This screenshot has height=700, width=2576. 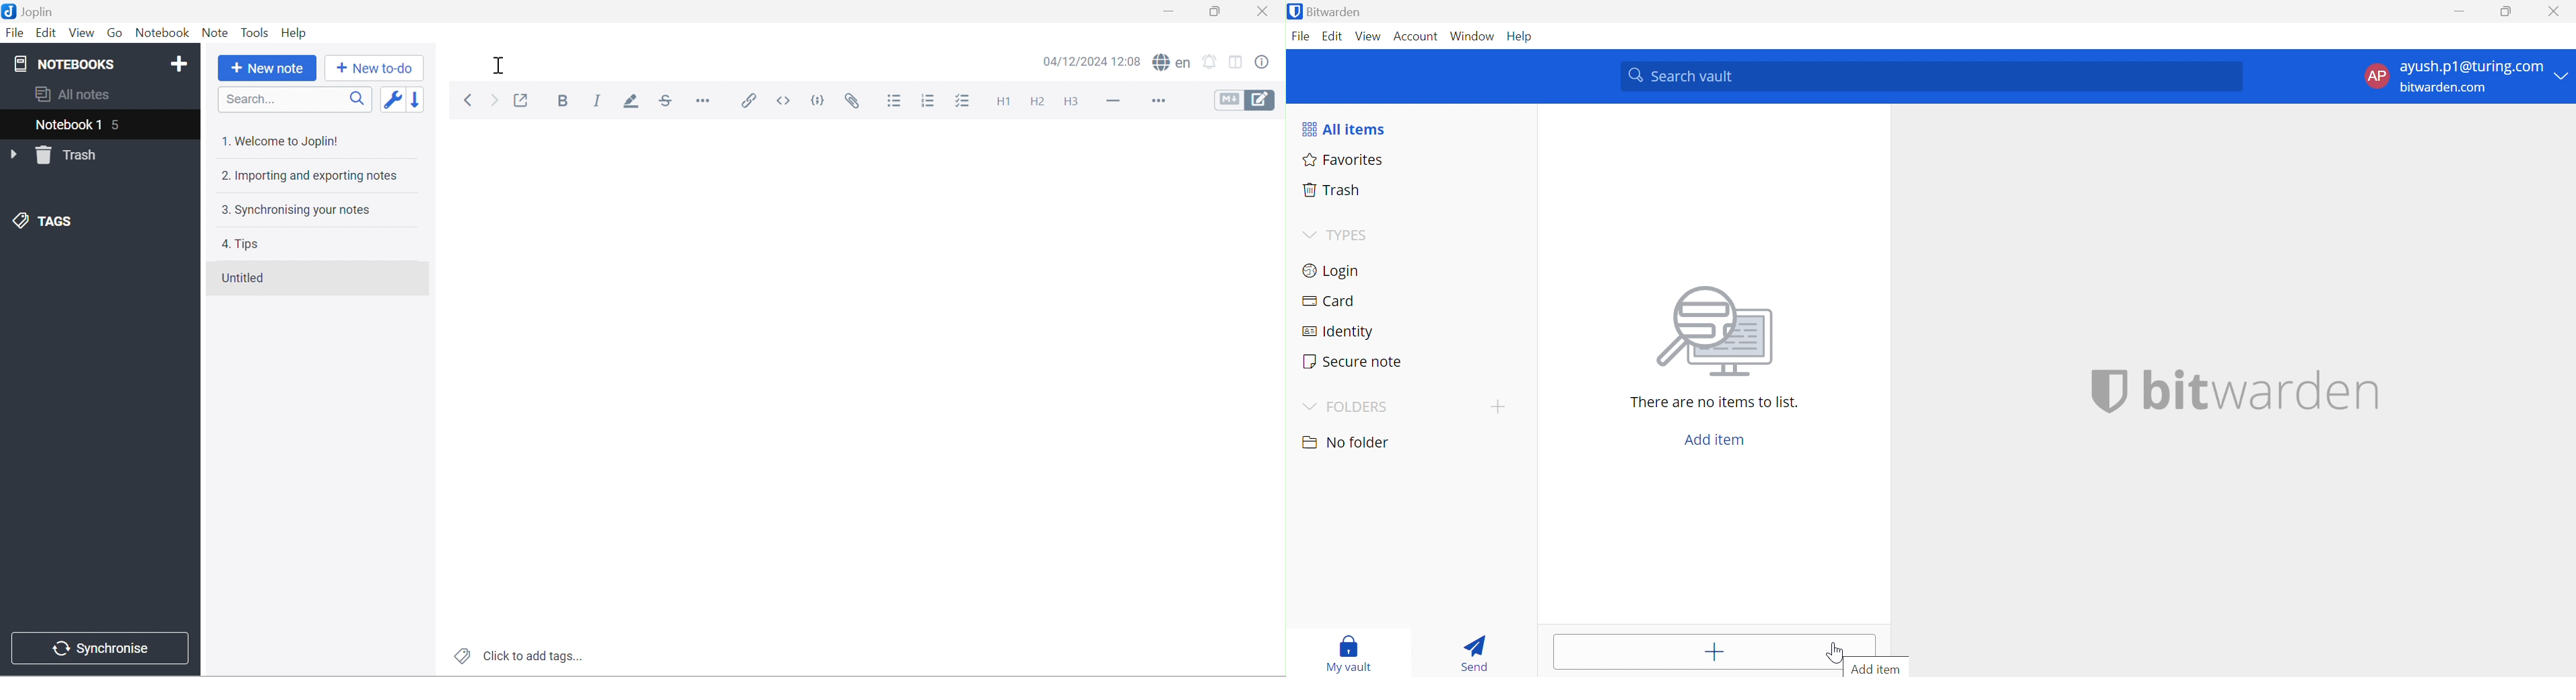 I want to click on 4. Tips, so click(x=241, y=244).